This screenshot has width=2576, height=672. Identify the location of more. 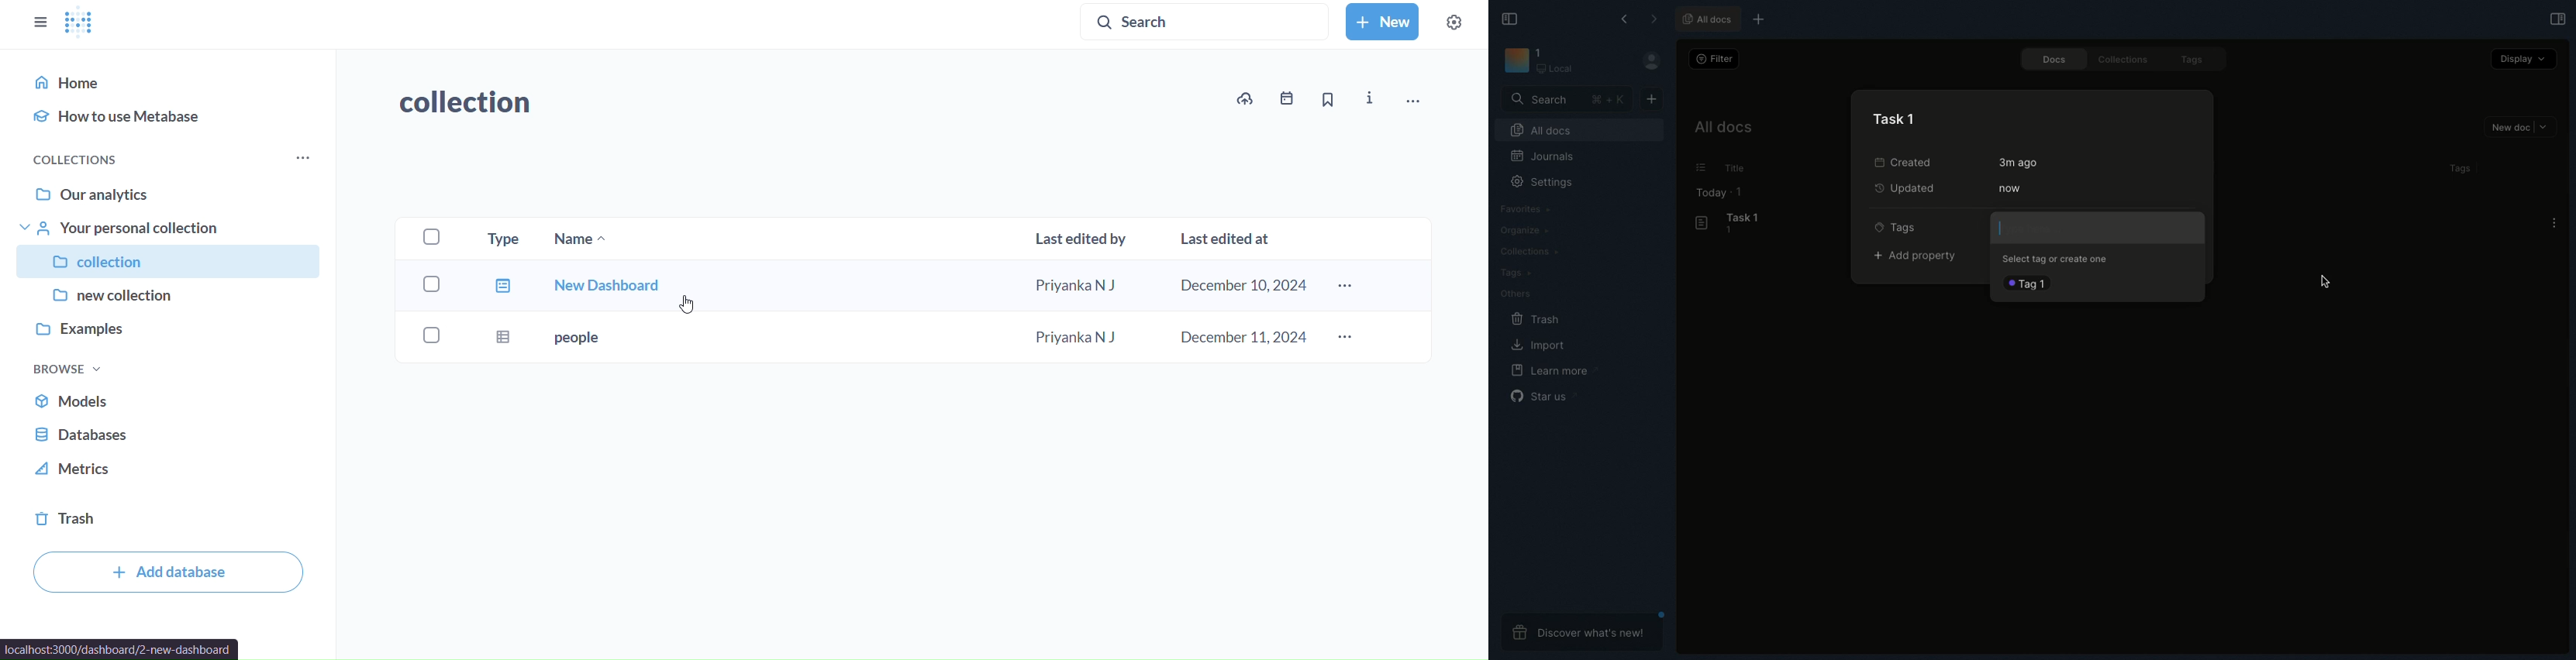
(1346, 287).